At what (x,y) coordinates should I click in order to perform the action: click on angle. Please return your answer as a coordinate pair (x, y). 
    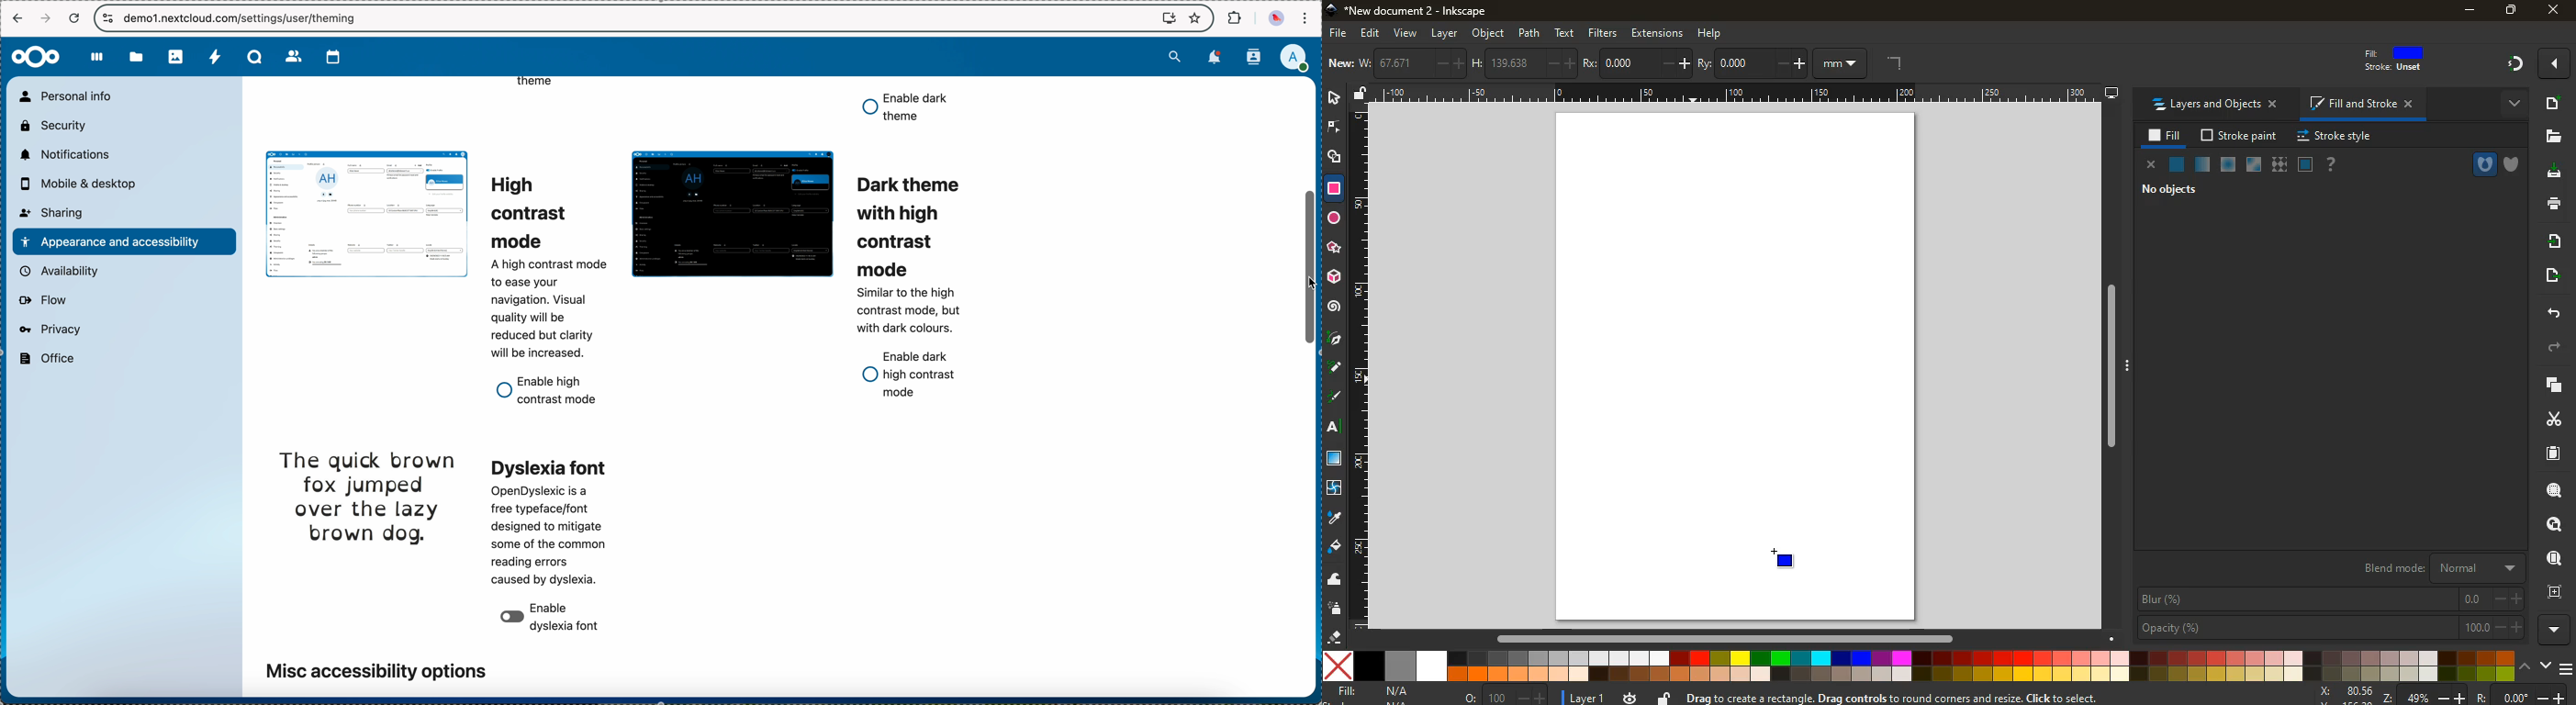
    Looking at the image, I should click on (1898, 64).